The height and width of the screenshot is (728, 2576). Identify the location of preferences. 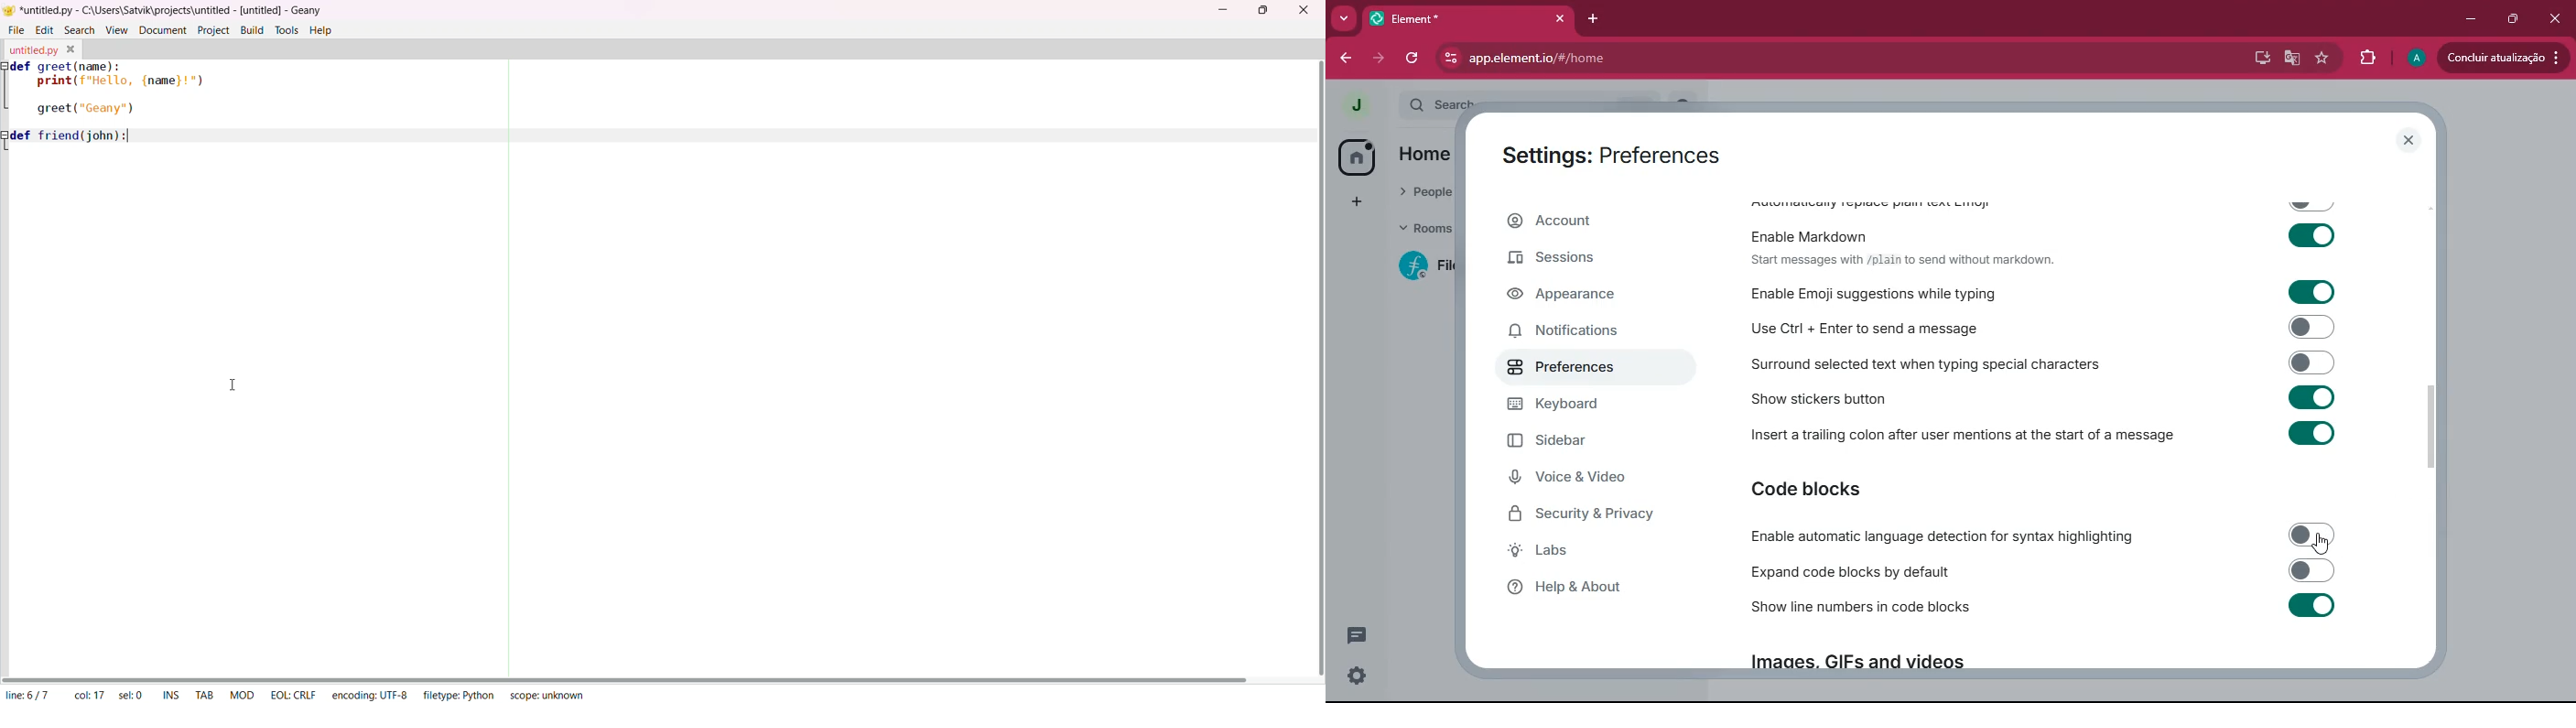
(1587, 368).